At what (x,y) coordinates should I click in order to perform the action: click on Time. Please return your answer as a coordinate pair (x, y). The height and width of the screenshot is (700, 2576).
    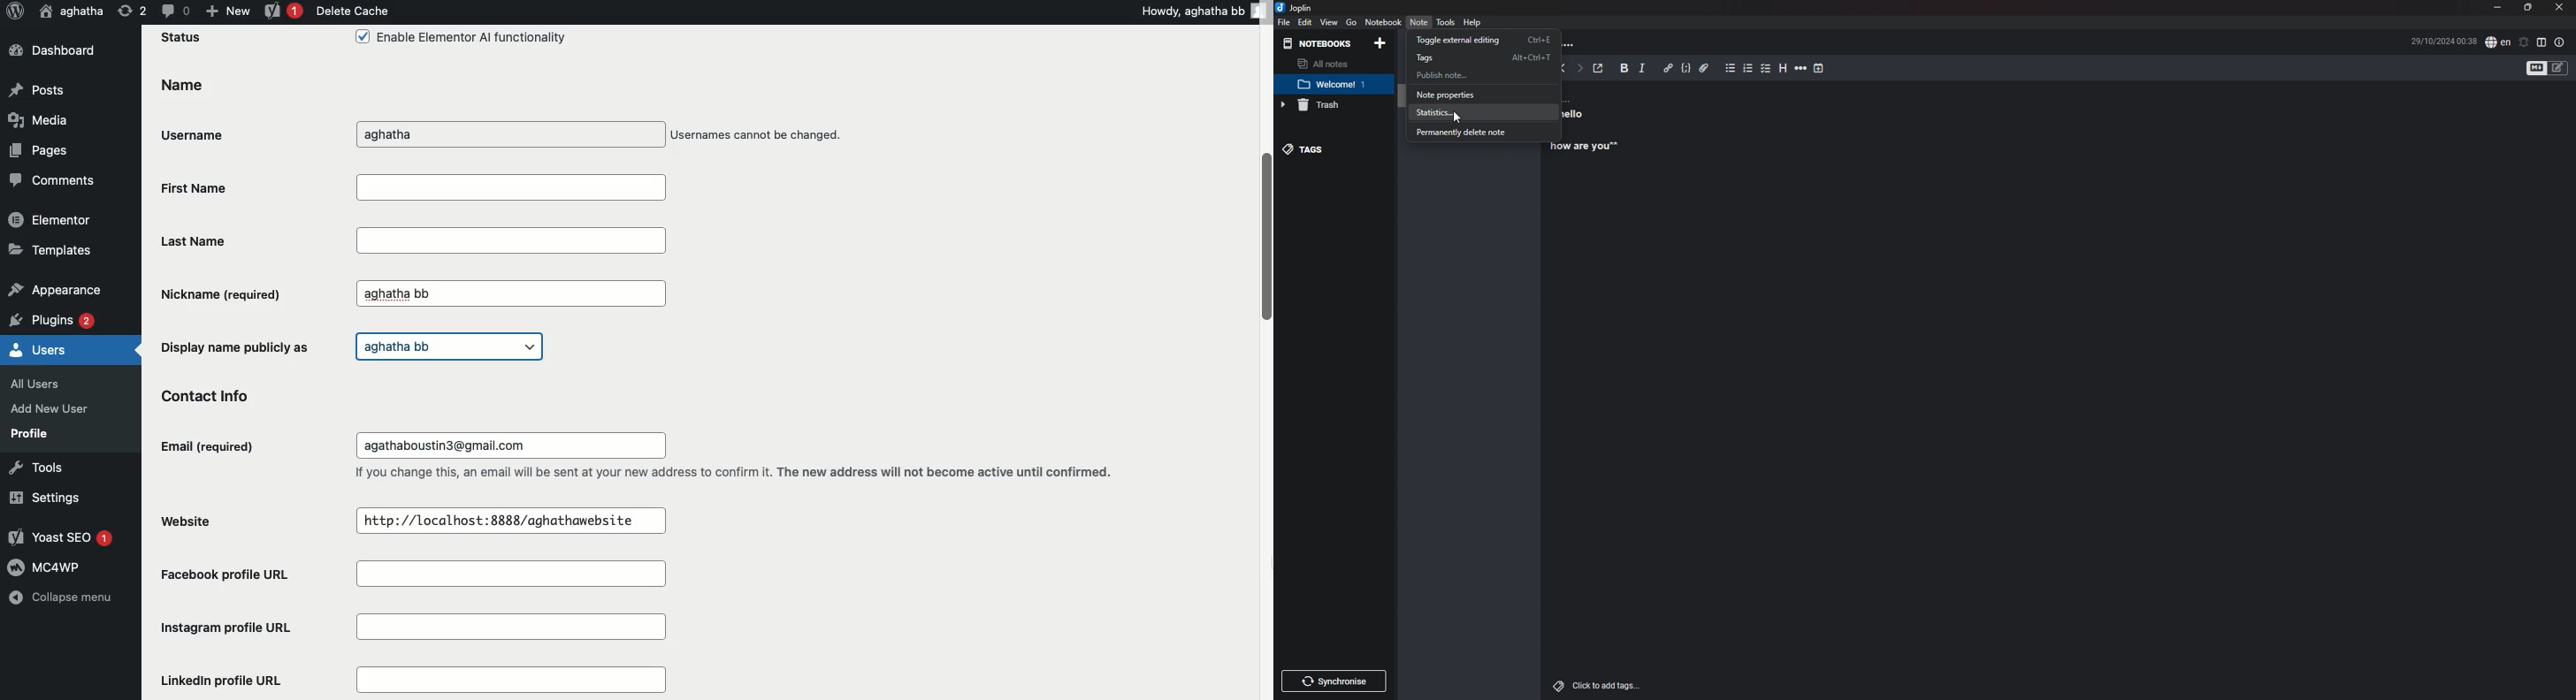
    Looking at the image, I should click on (2443, 40).